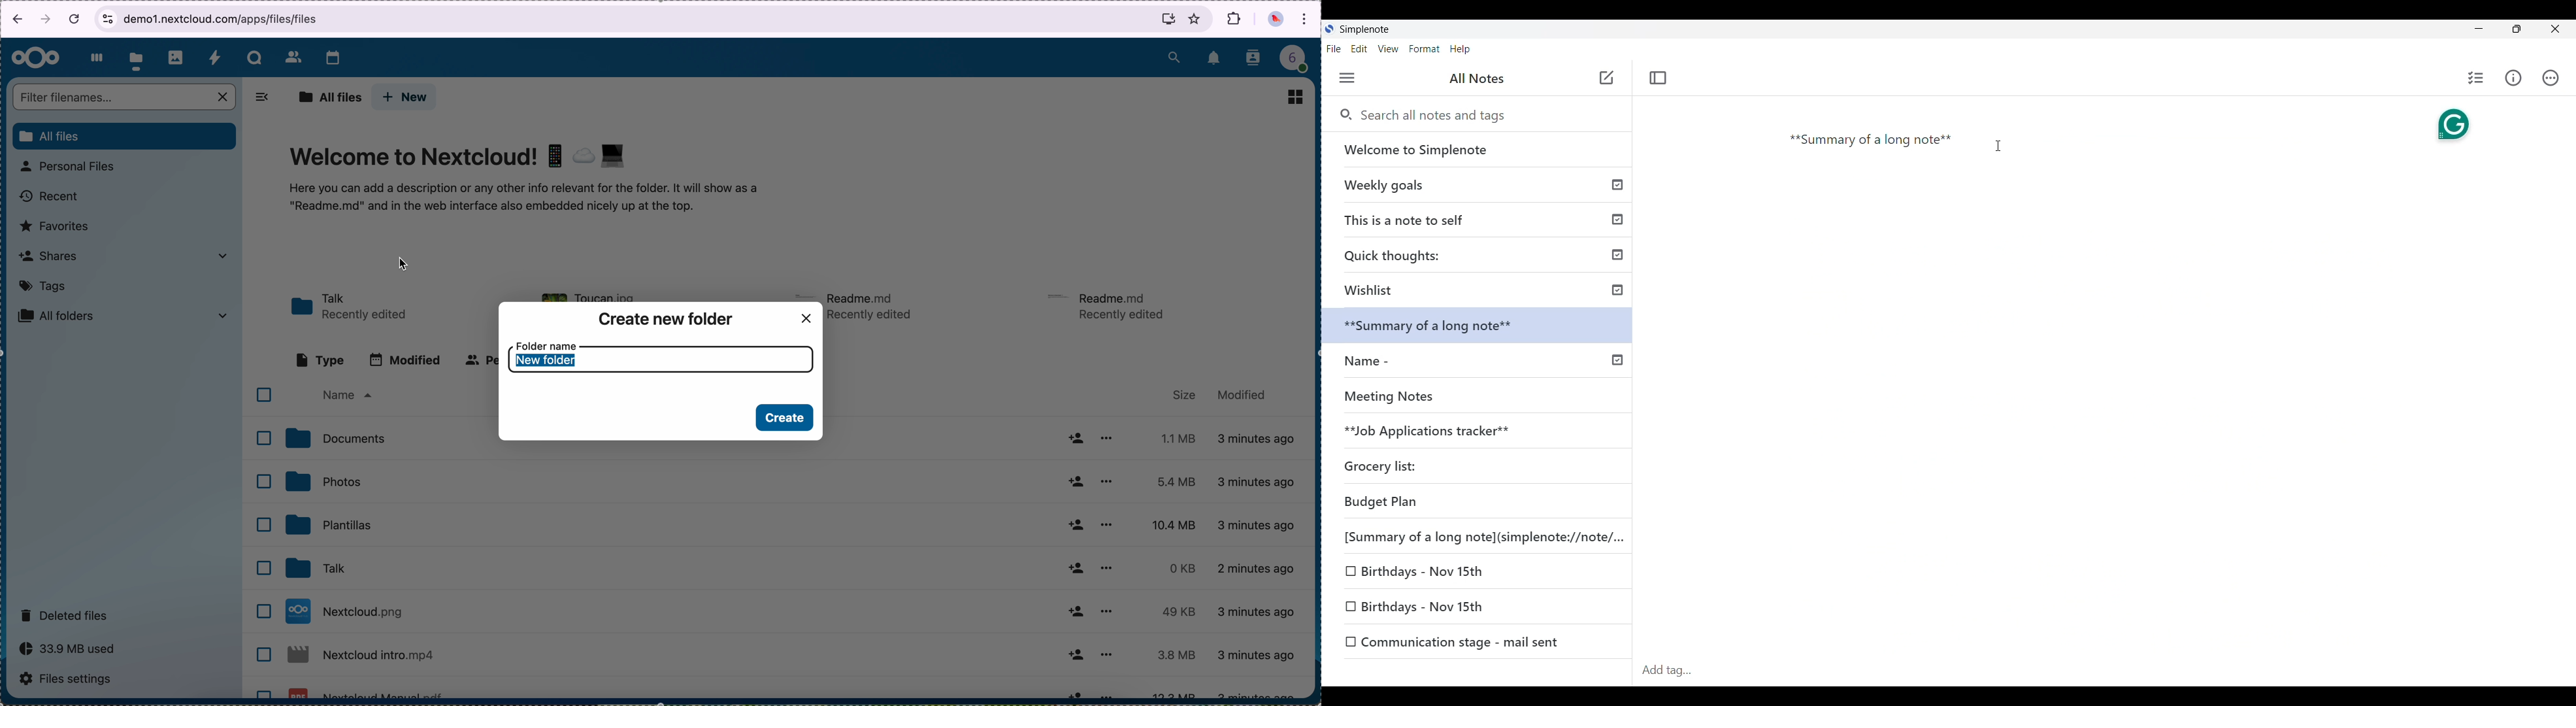 The width and height of the screenshot is (2576, 728). I want to click on click on new button, so click(405, 97).